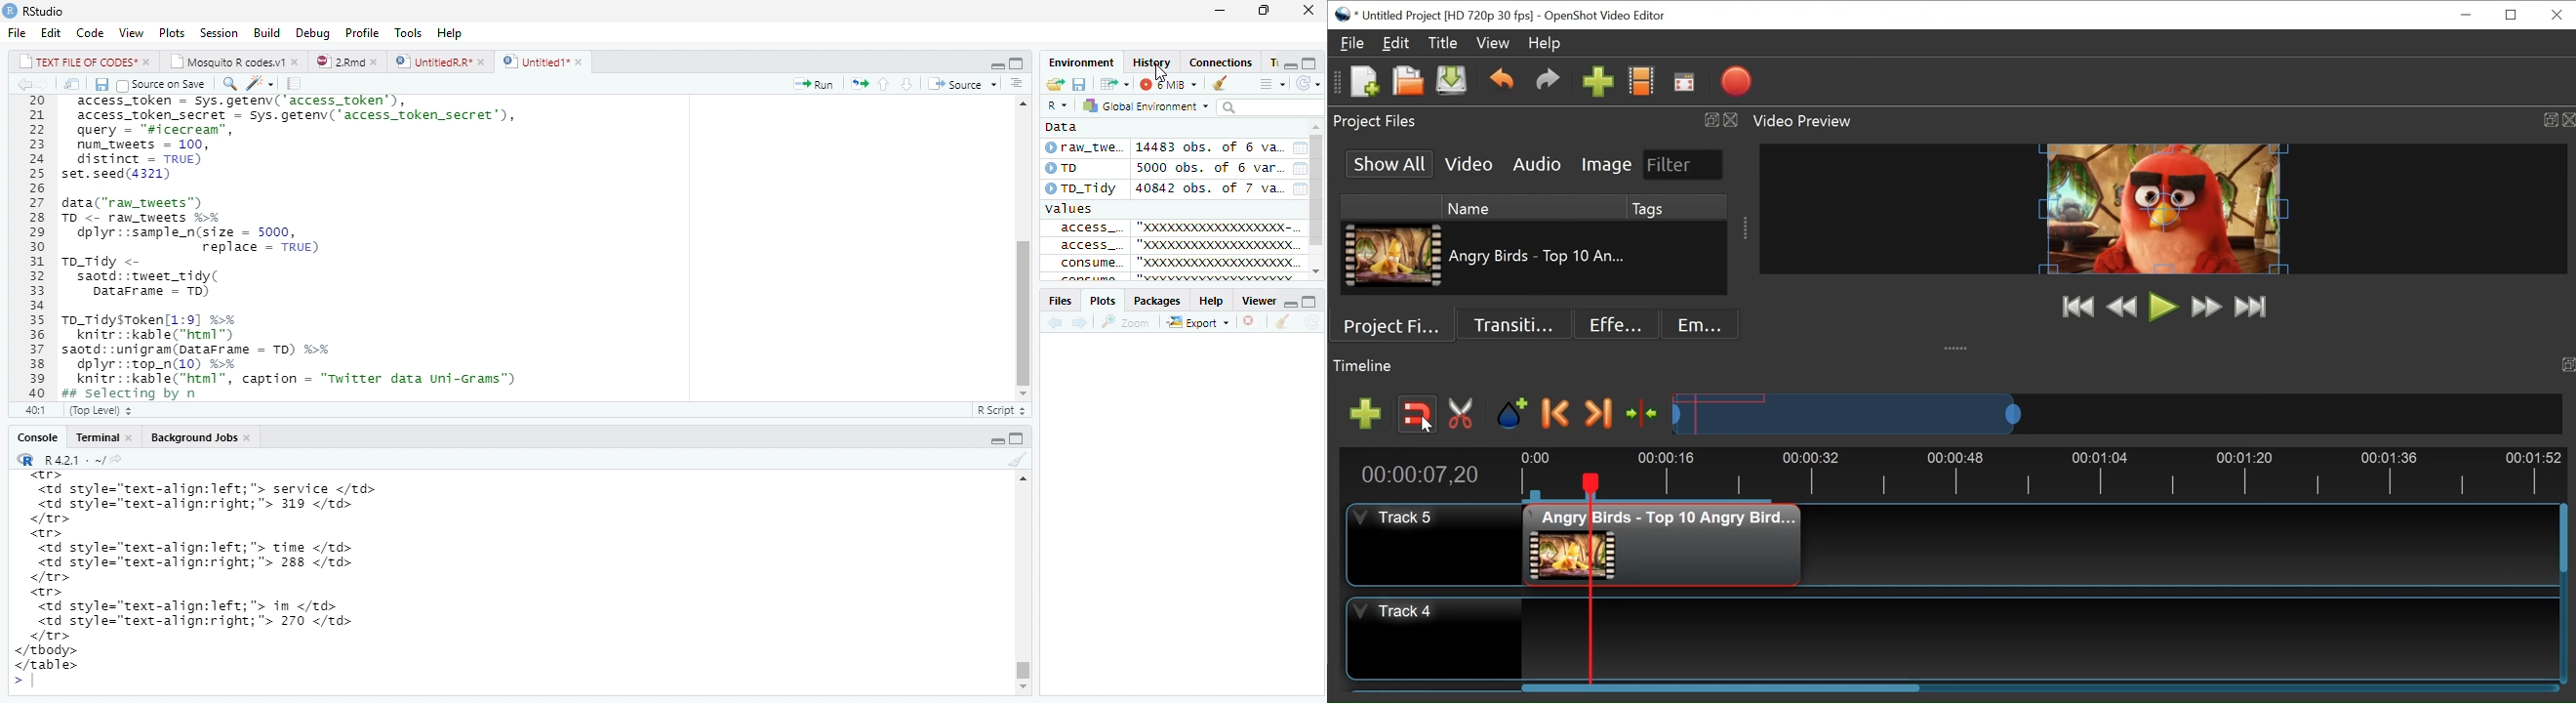 The image size is (2576, 728). What do you see at coordinates (1014, 460) in the screenshot?
I see `clear console` at bounding box center [1014, 460].